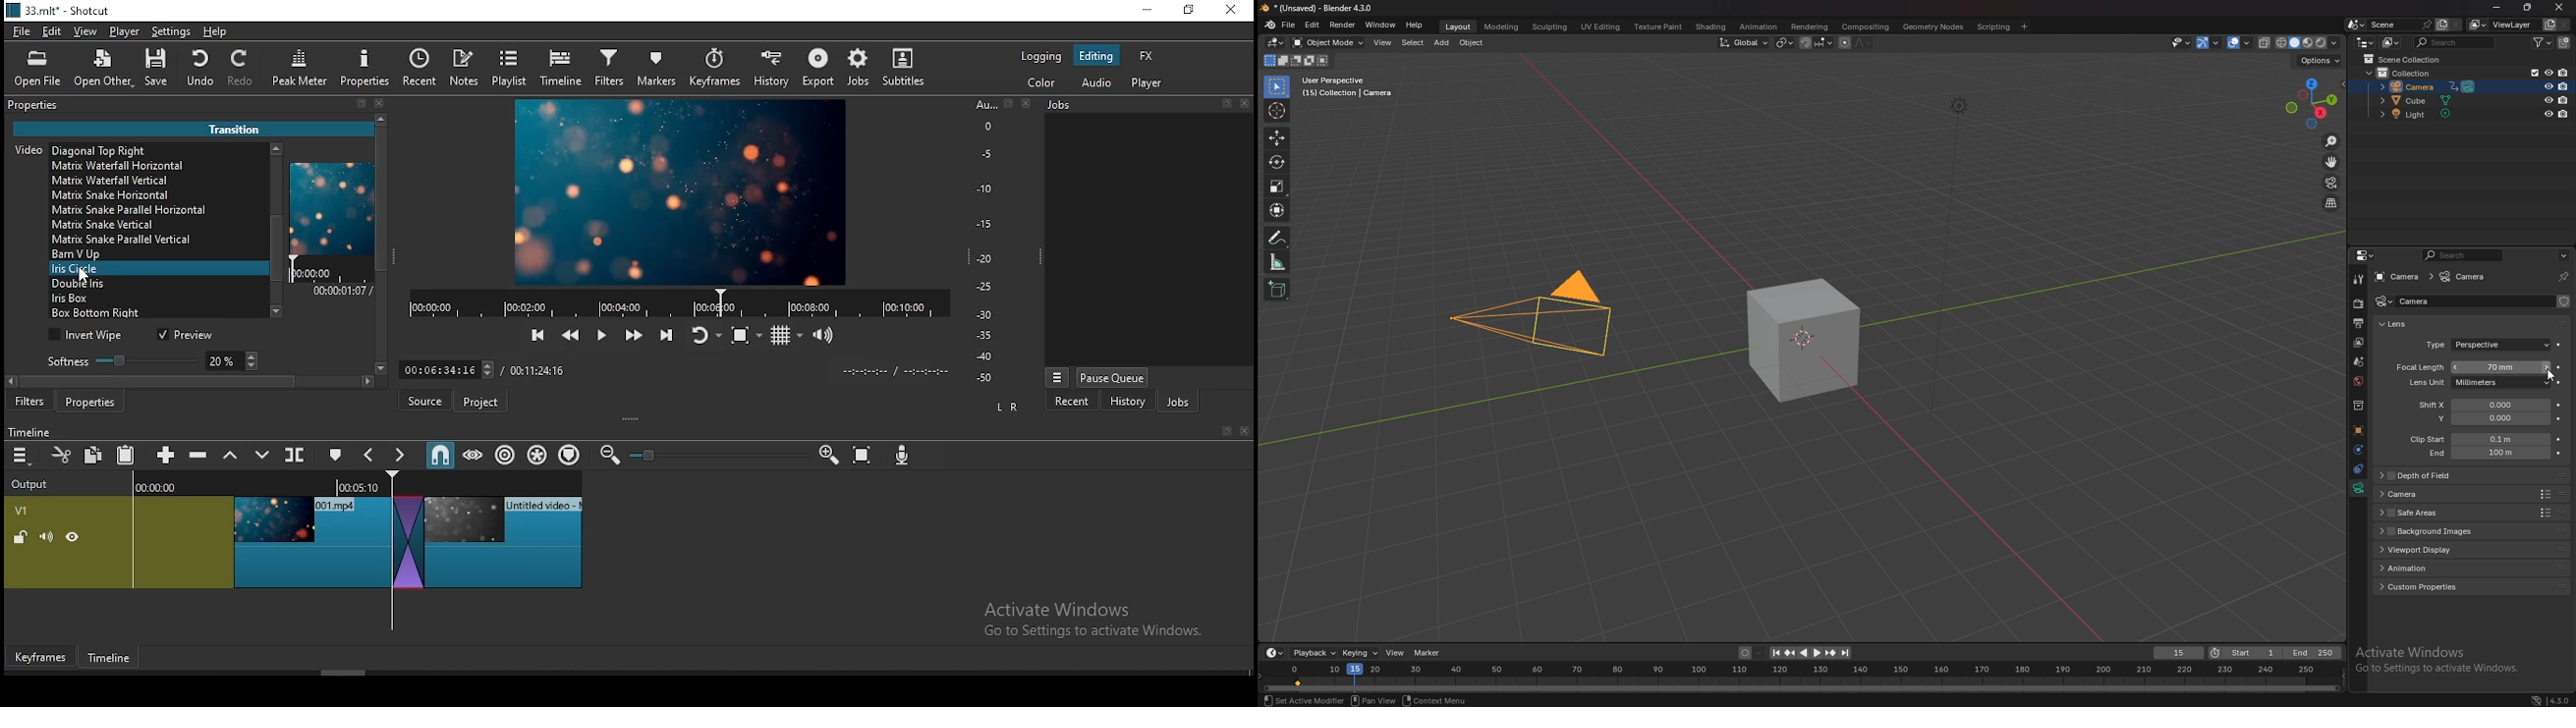 The height and width of the screenshot is (728, 2576). I want to click on disable in renders, so click(2562, 115).